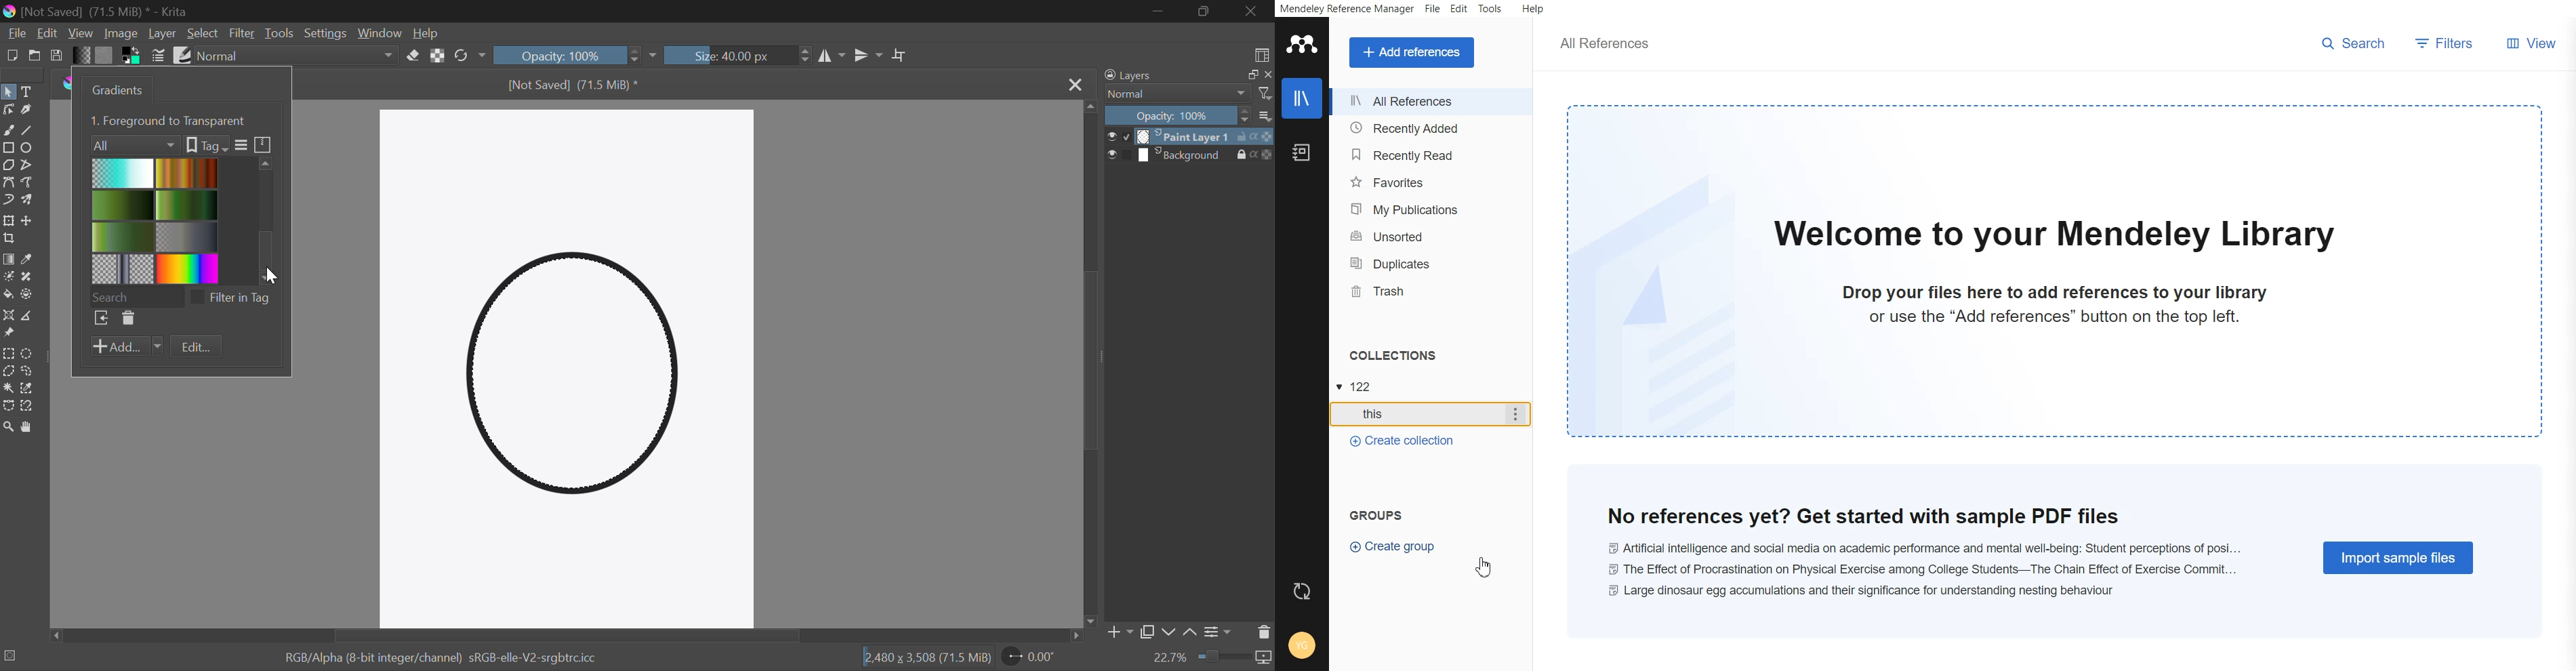  Describe the element at coordinates (1185, 137) in the screenshot. I see `layer 1` at that location.